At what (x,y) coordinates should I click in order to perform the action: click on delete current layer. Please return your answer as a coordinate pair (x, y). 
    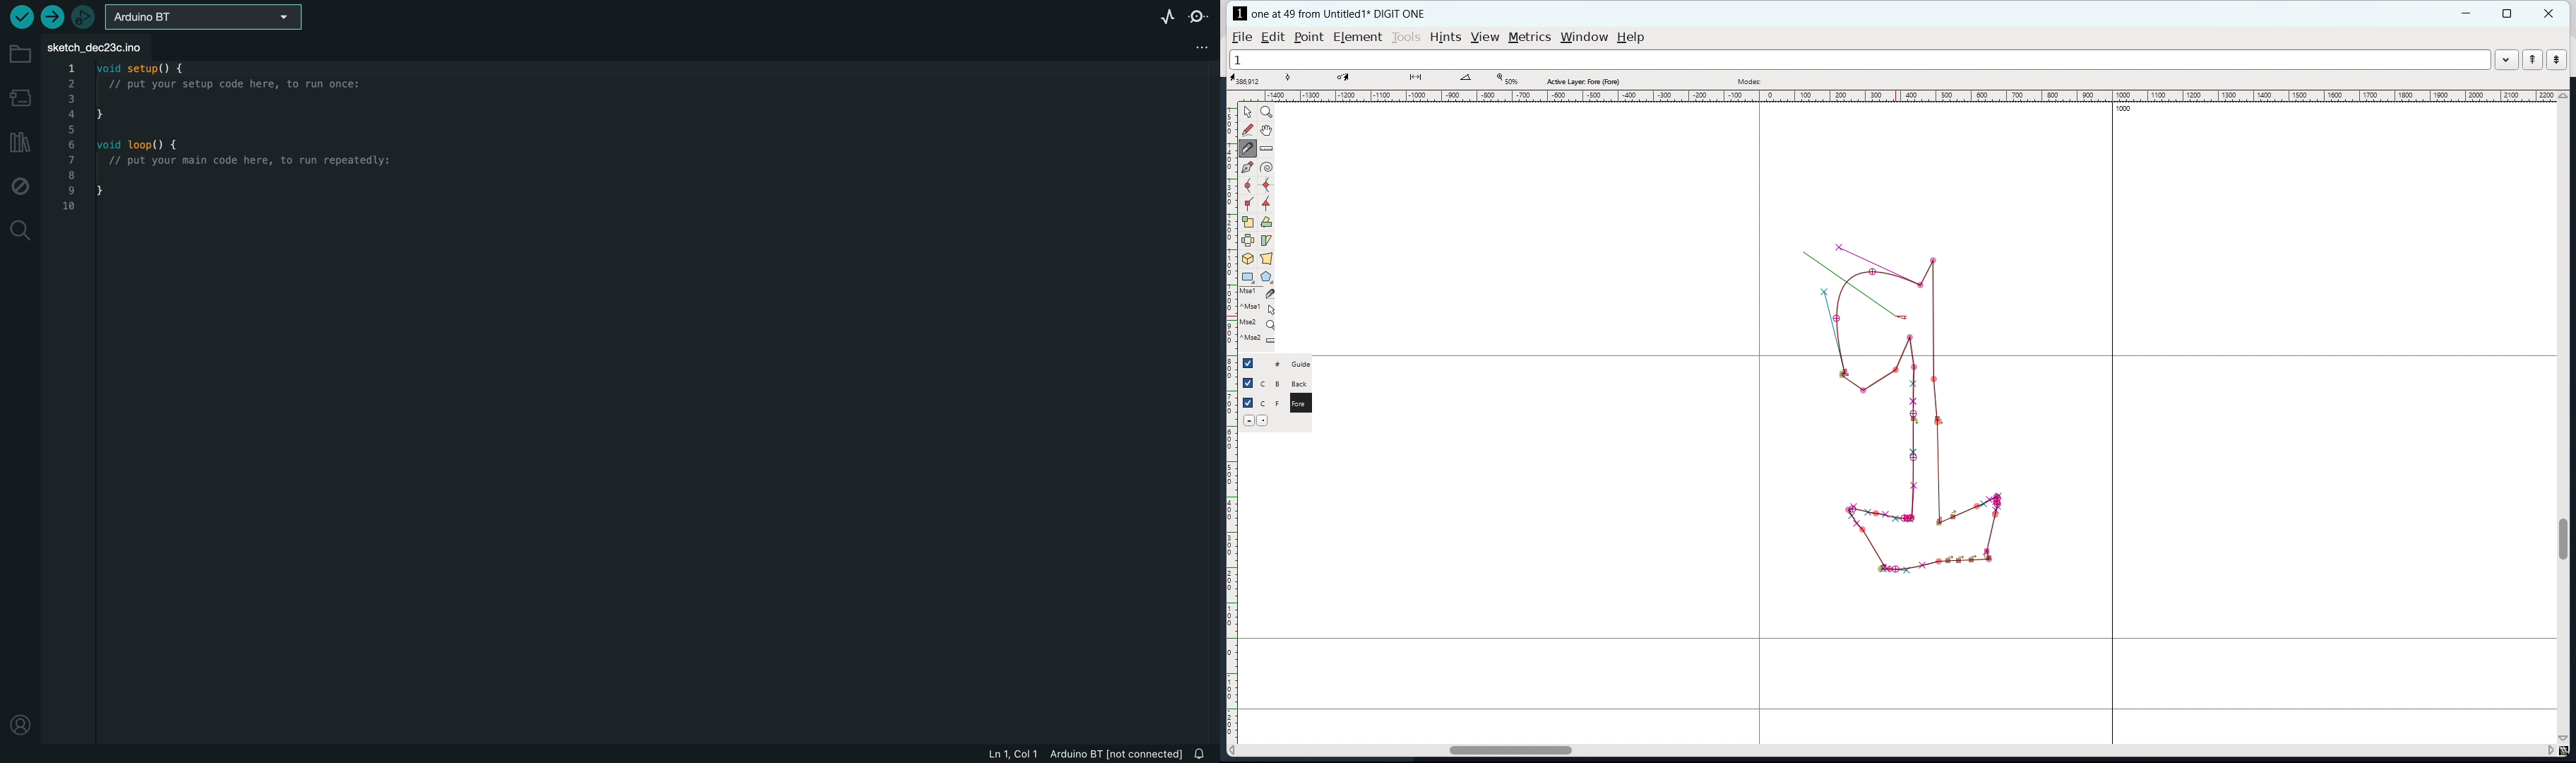
    Looking at the image, I should click on (1248, 420).